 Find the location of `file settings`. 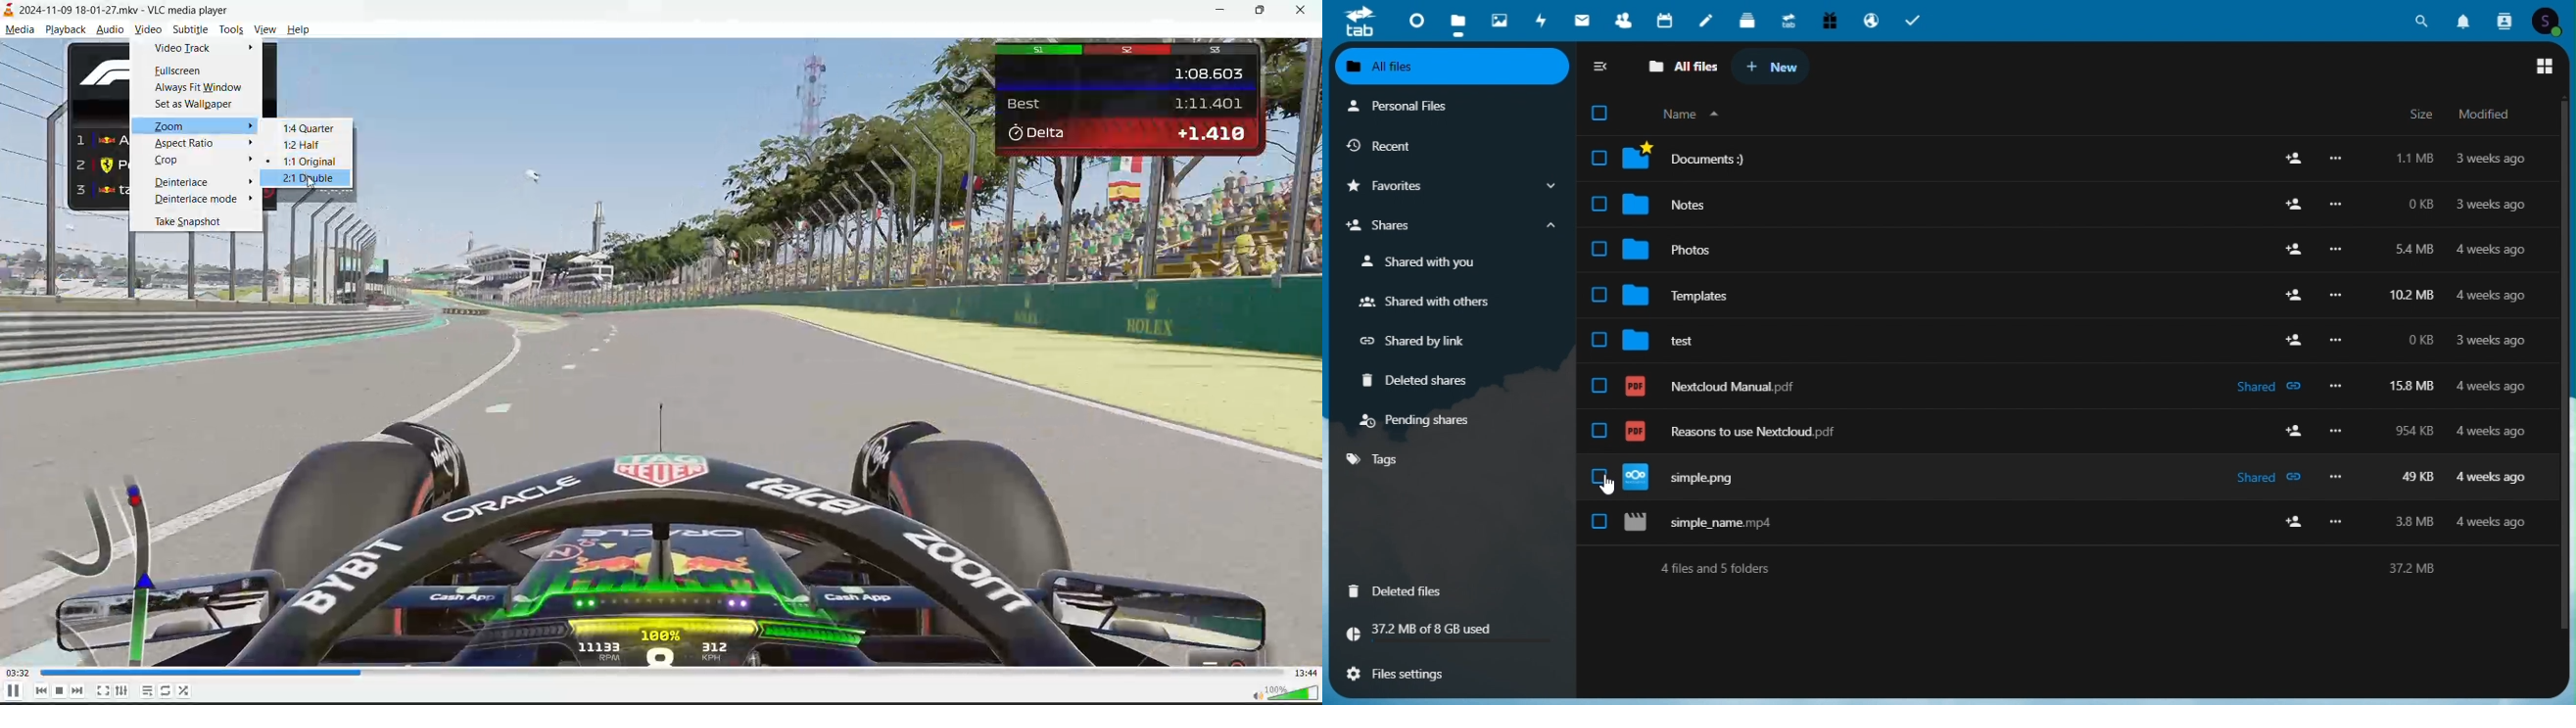

file settings is located at coordinates (1446, 672).